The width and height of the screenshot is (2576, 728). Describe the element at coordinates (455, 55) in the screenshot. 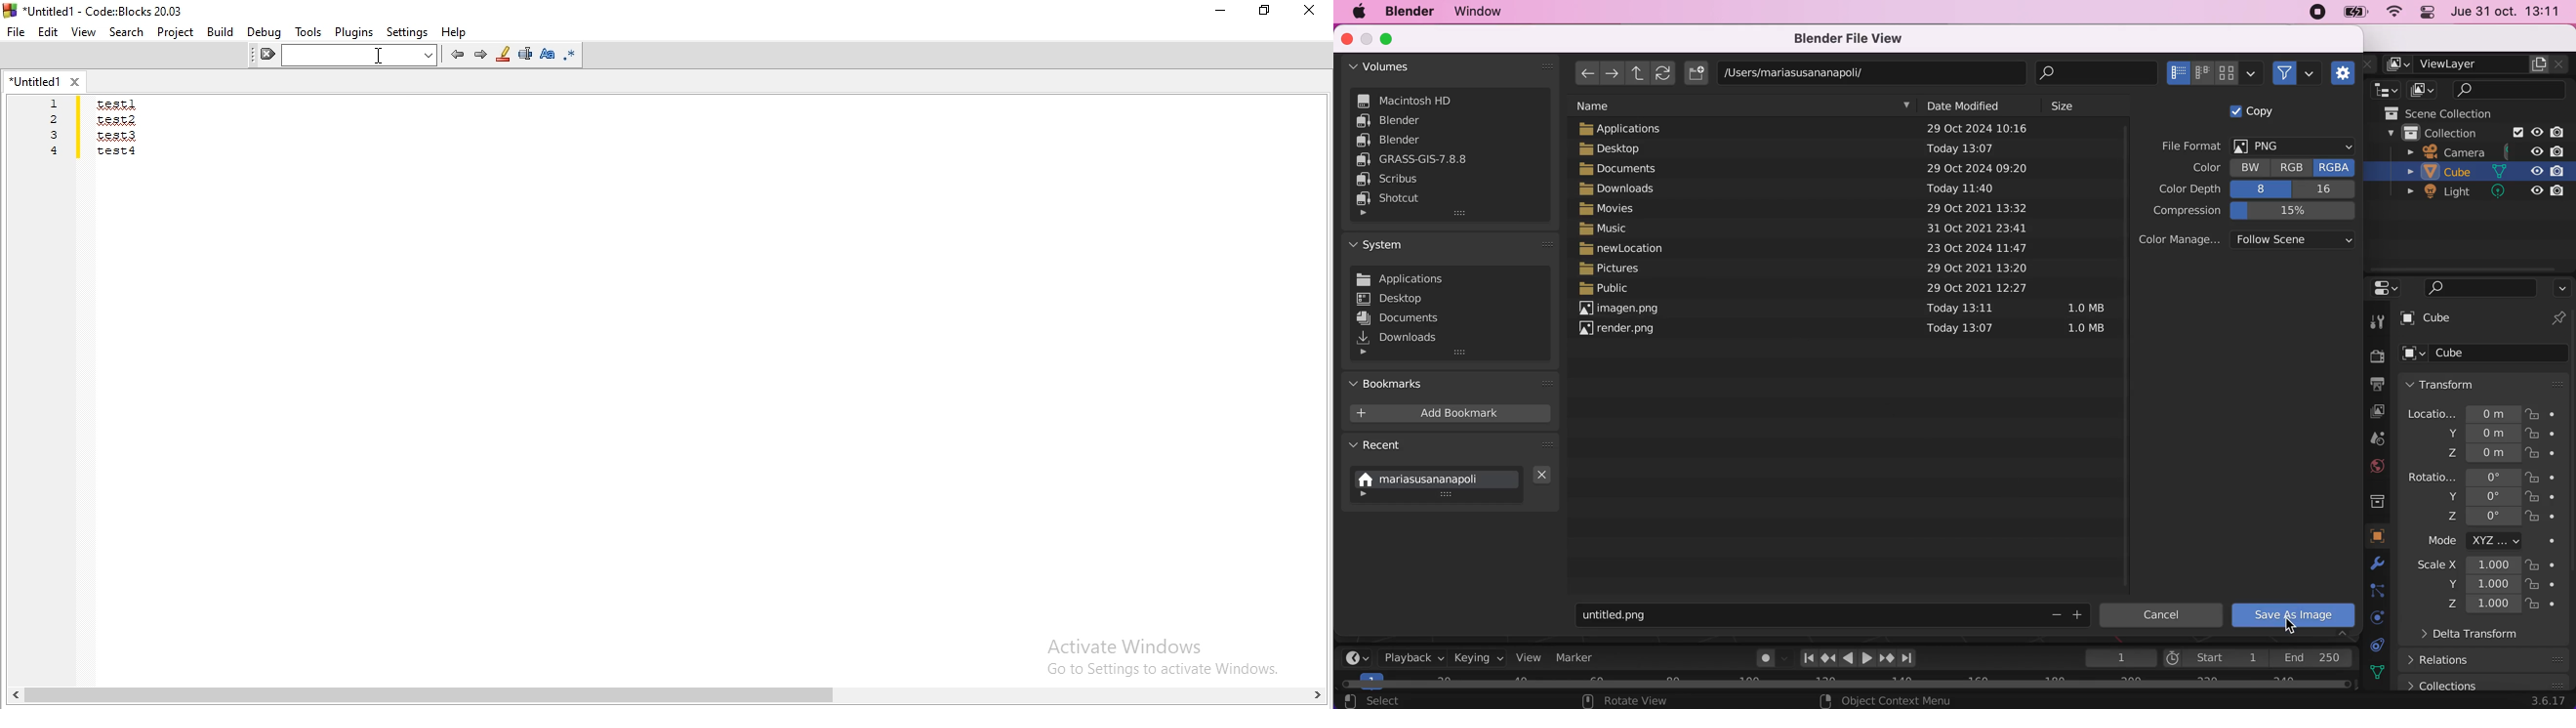

I see `previous` at that location.